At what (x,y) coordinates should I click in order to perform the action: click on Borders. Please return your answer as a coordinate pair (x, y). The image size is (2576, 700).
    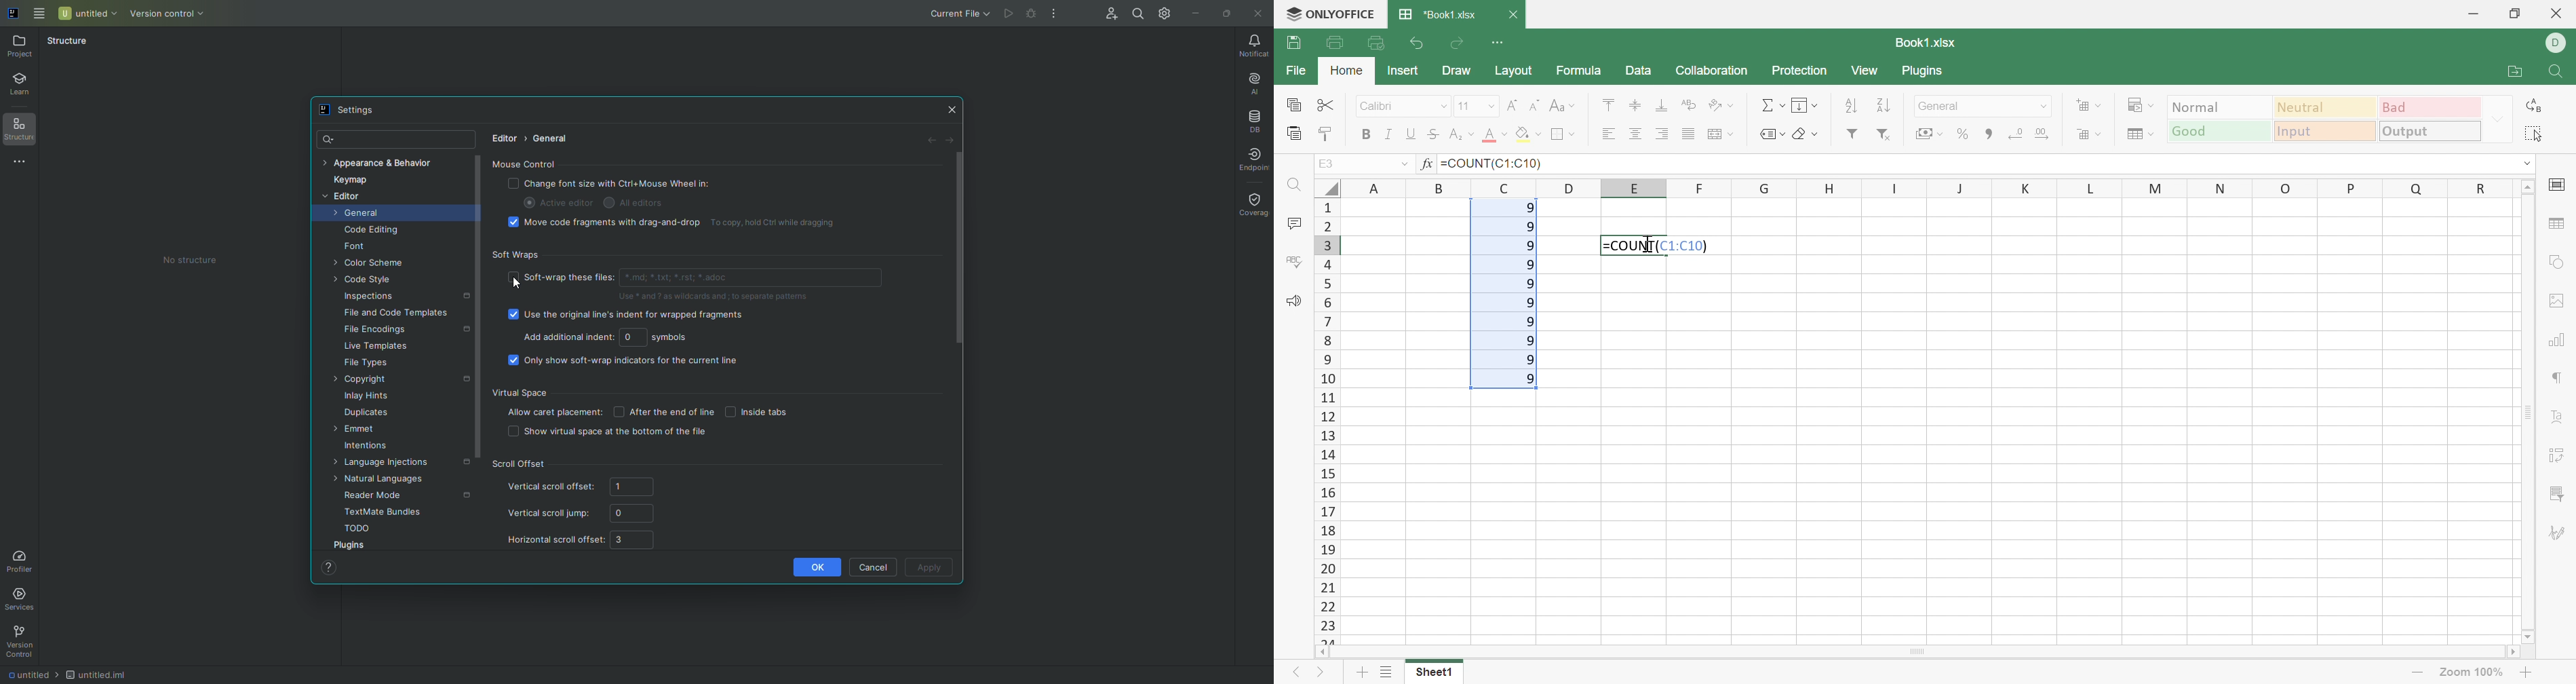
    Looking at the image, I should click on (1563, 134).